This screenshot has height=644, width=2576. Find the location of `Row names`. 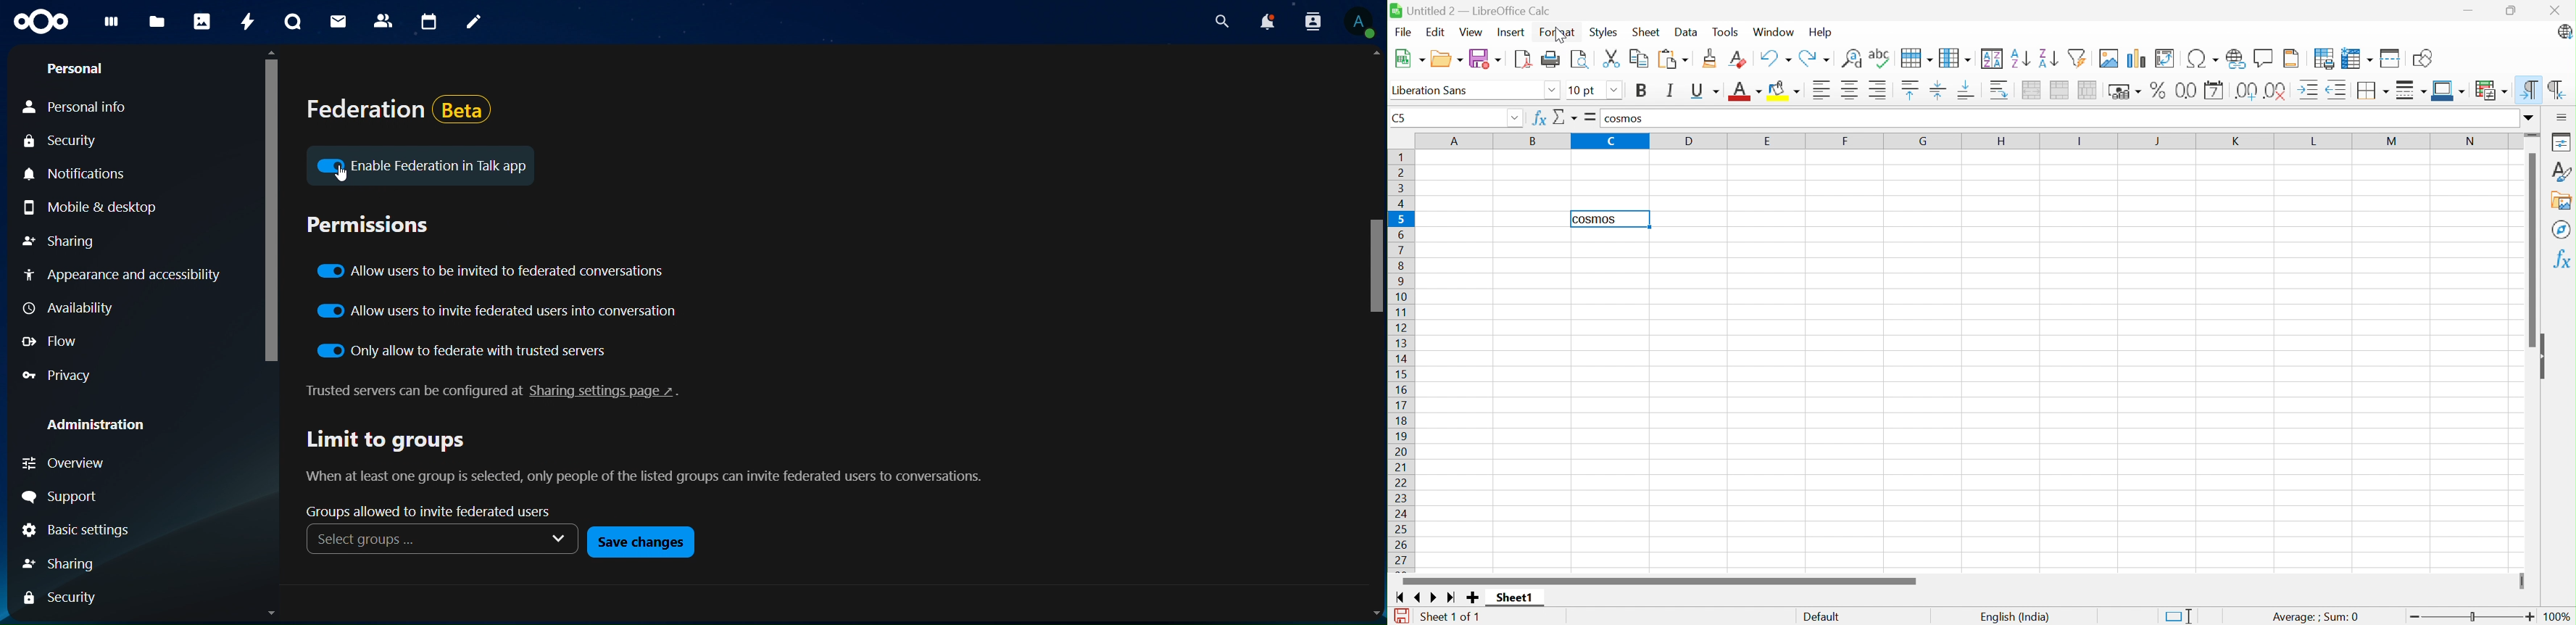

Row names is located at coordinates (1401, 362).